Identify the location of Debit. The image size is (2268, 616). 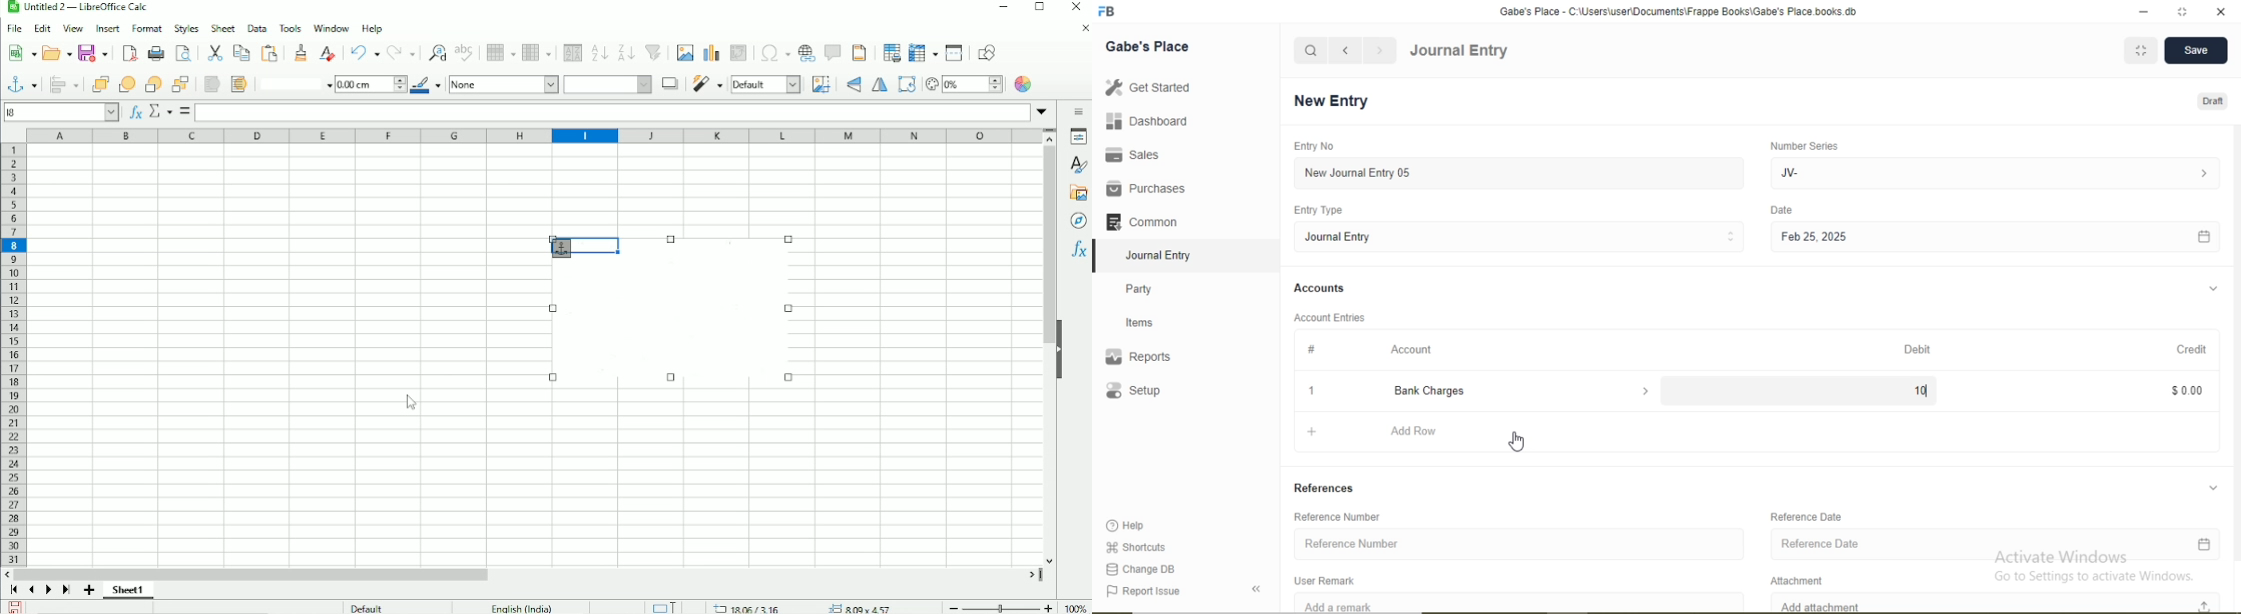
(1920, 350).